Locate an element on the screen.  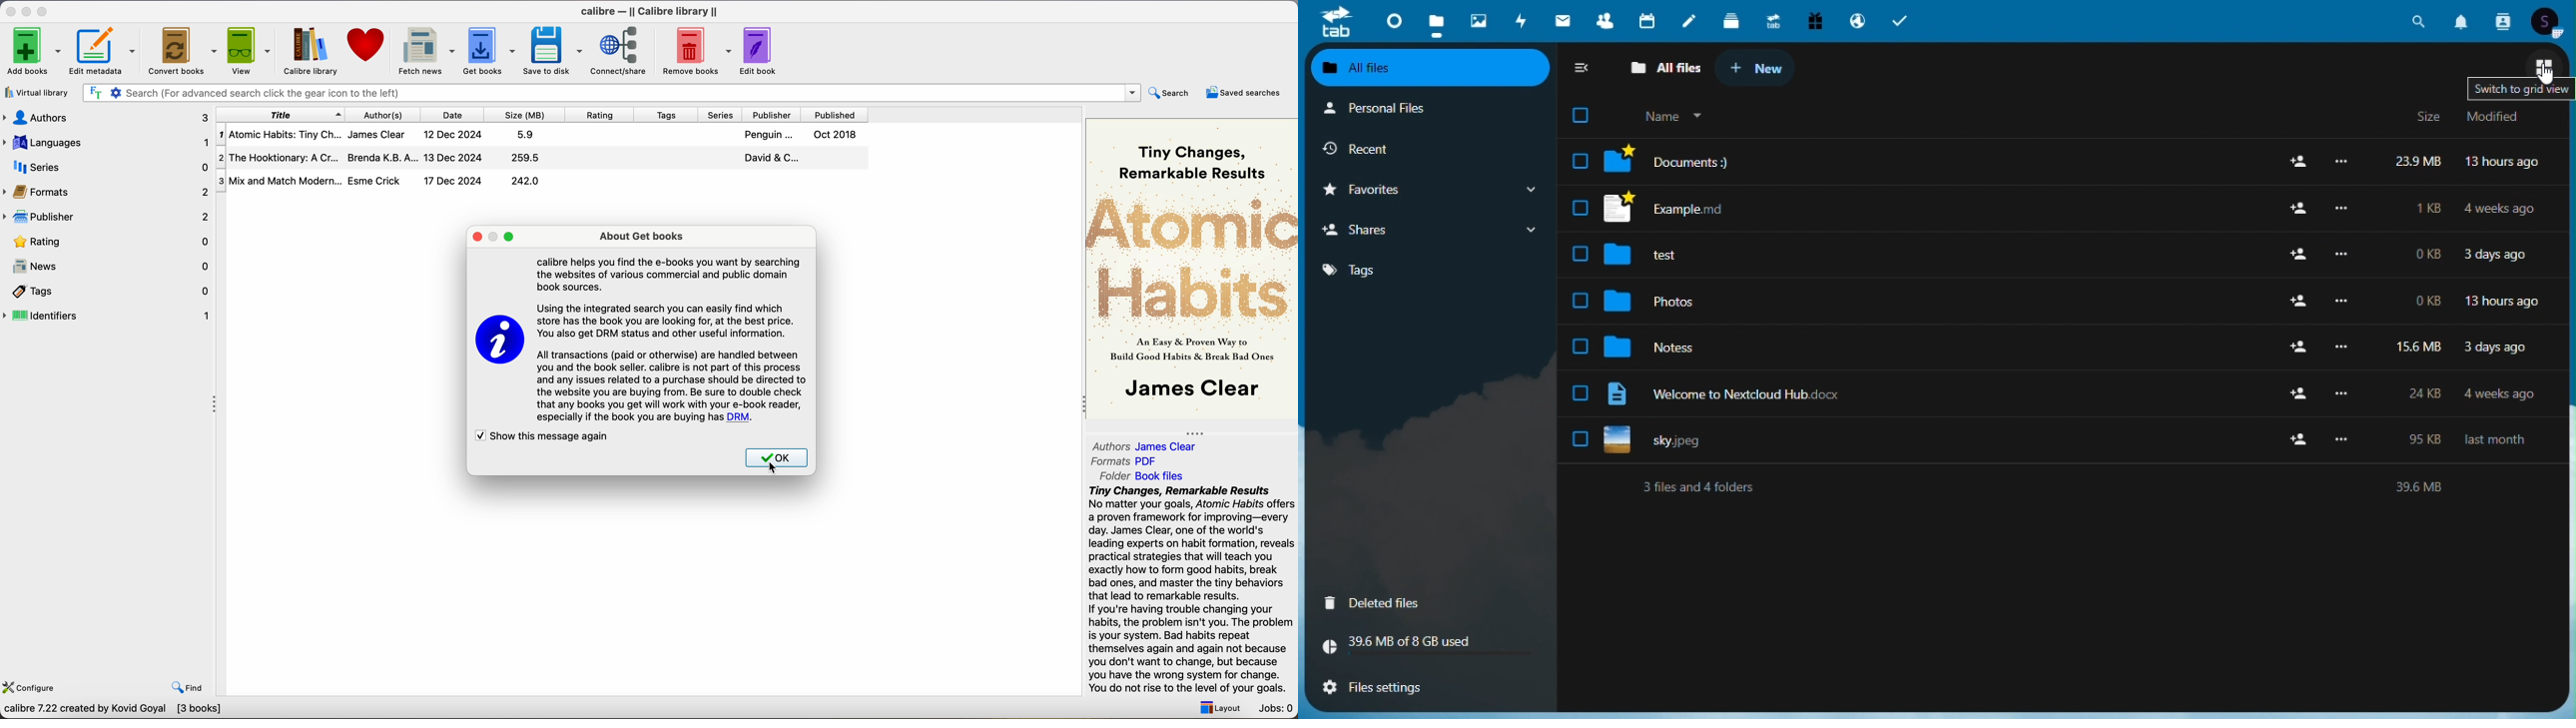
add user is located at coordinates (2297, 210).